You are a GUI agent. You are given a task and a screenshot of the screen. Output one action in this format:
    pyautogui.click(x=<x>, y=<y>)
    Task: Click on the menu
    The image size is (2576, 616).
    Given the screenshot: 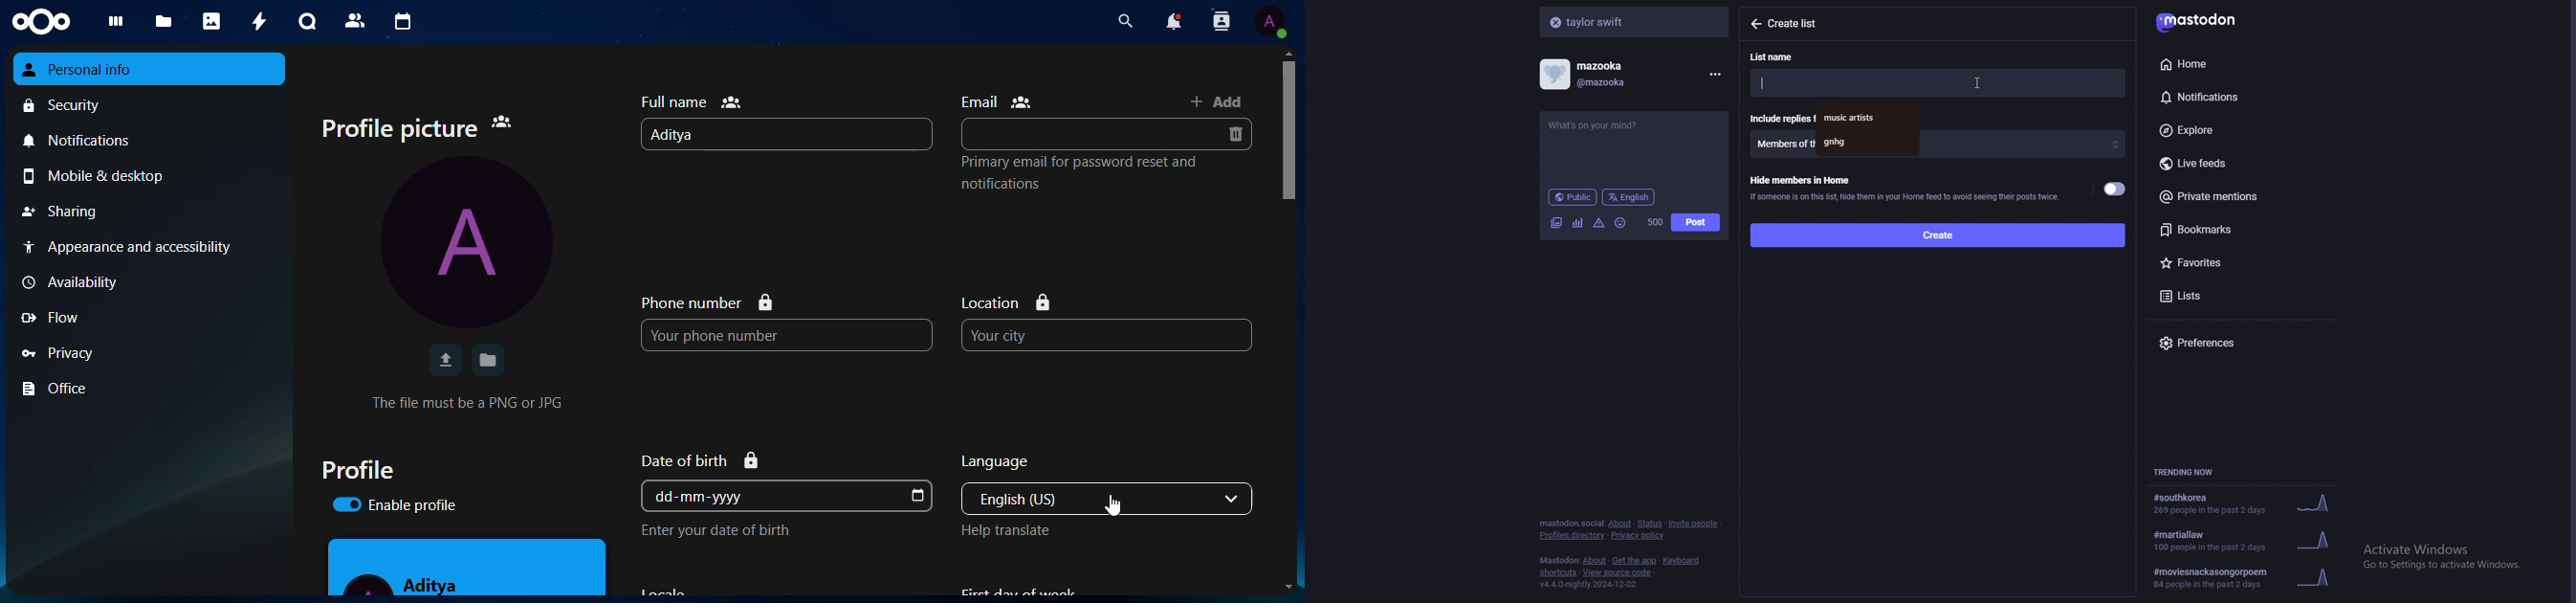 What is the action you would take?
    pyautogui.click(x=1713, y=74)
    